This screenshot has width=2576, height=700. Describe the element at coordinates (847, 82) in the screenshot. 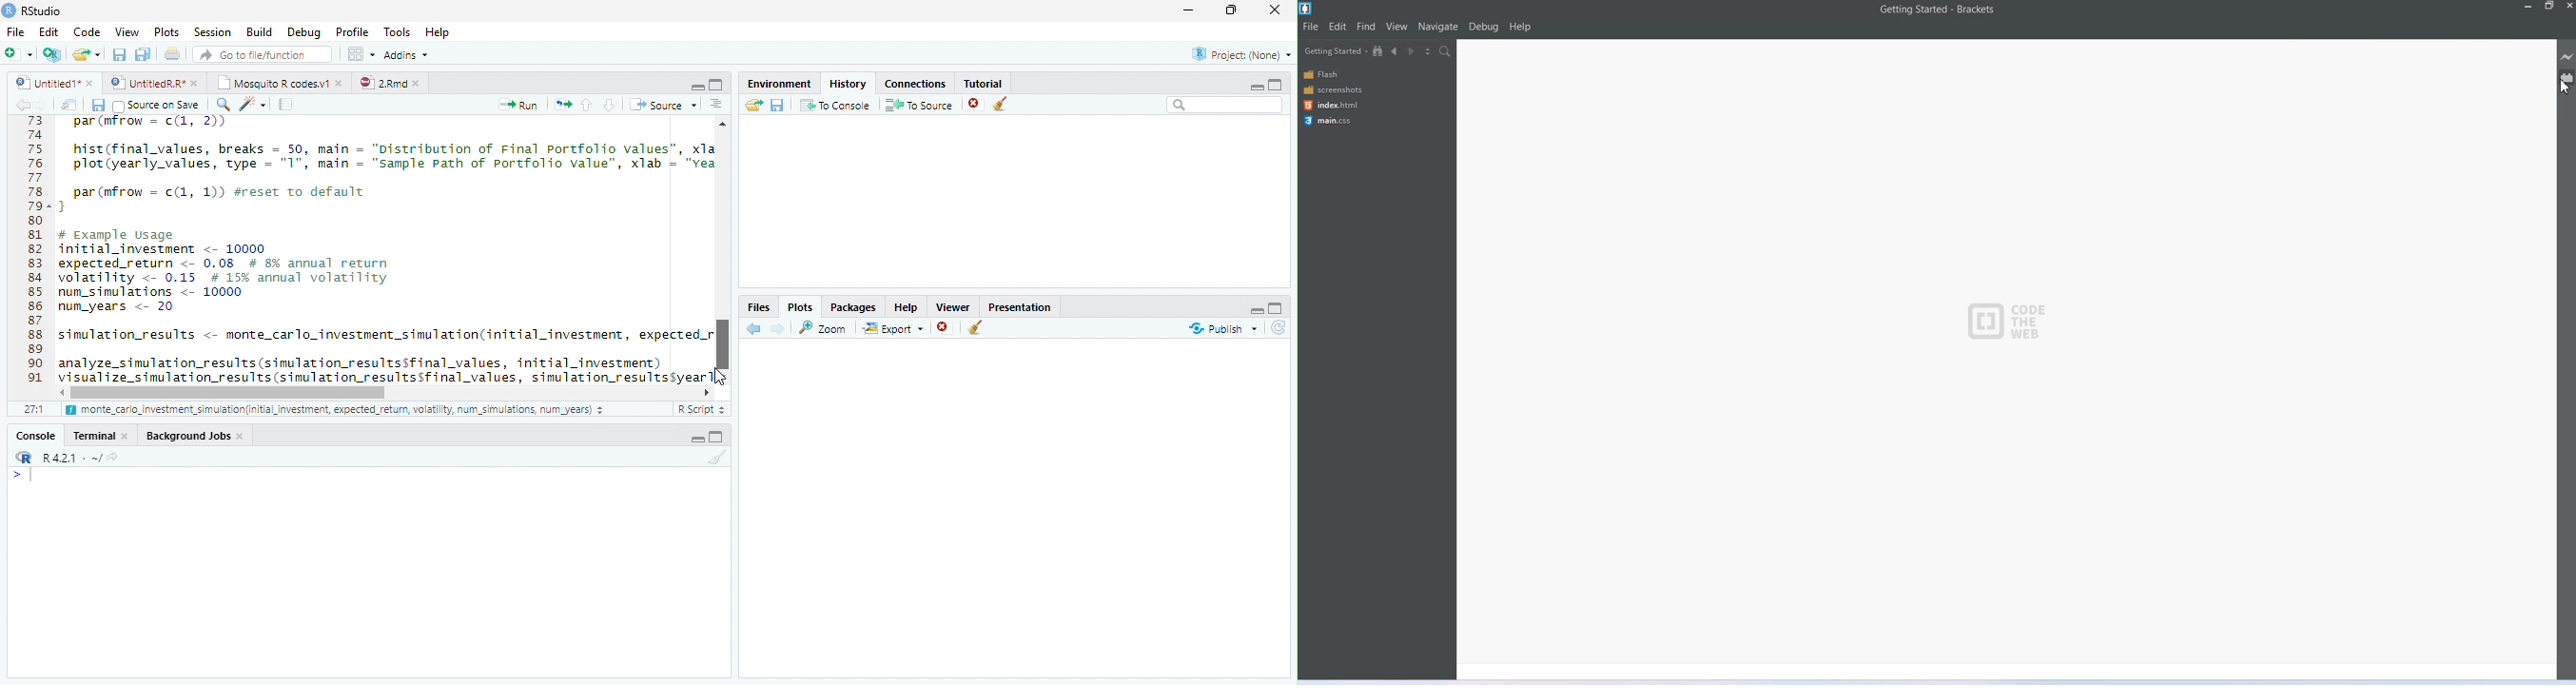

I see `History` at that location.